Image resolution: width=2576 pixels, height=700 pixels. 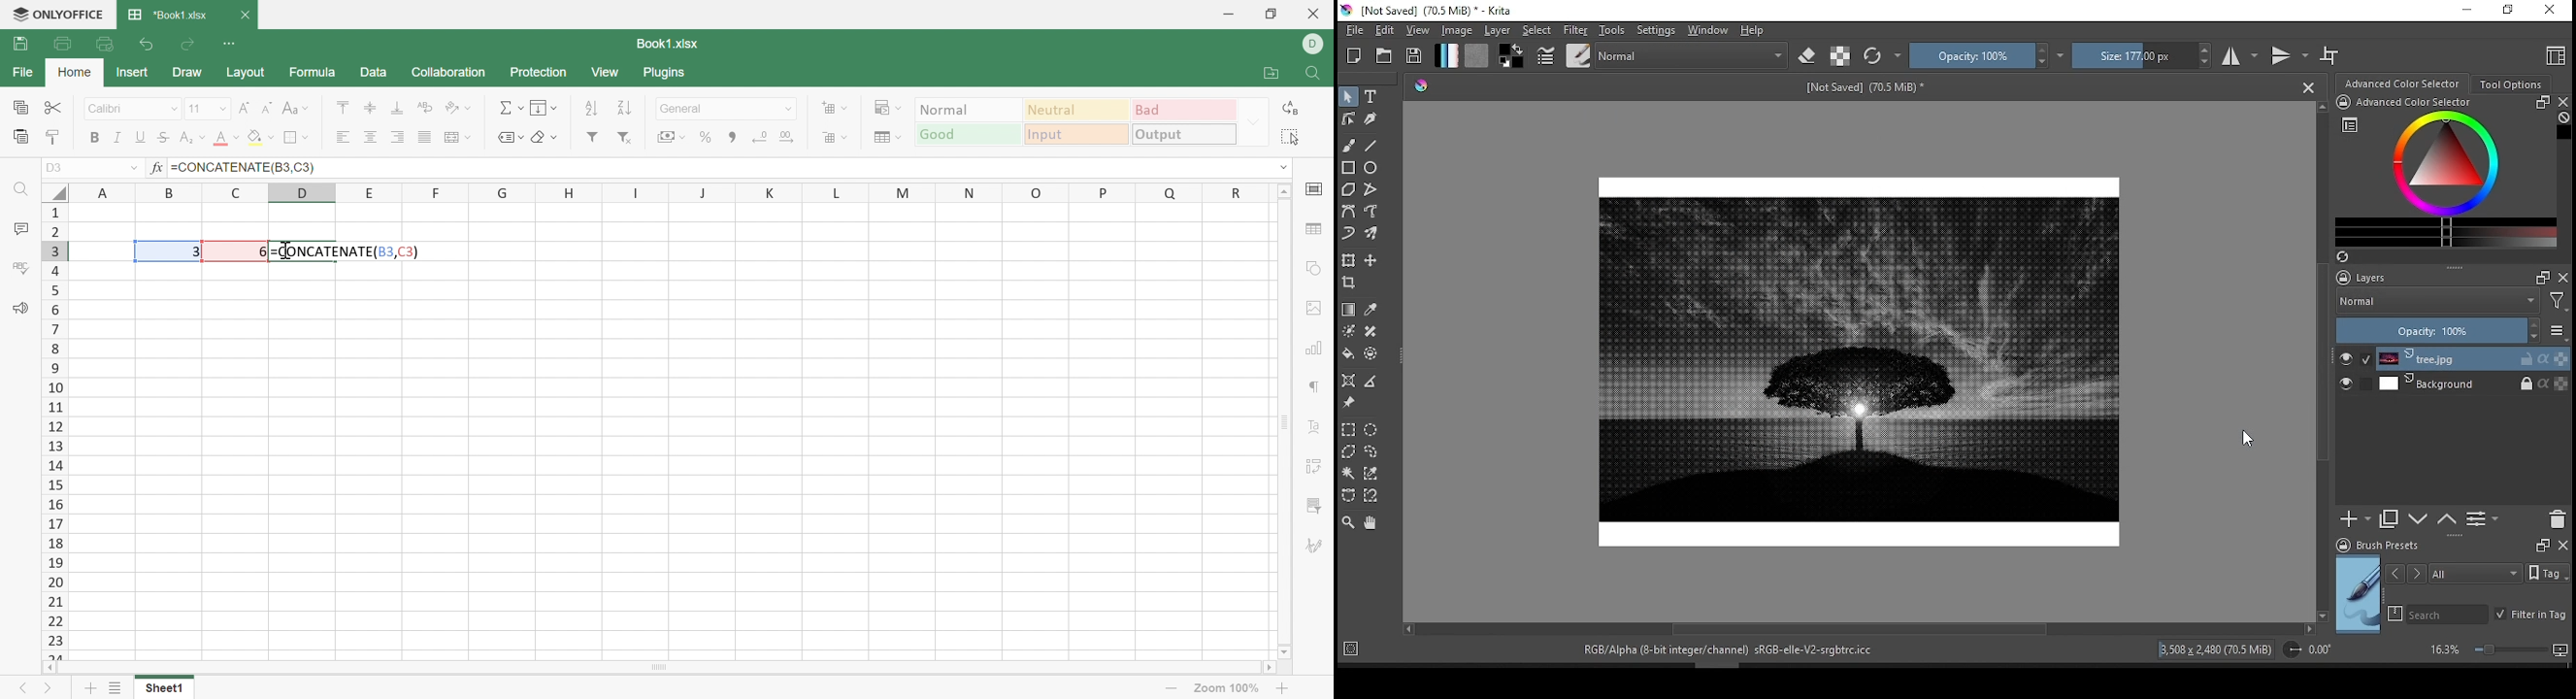 I want to click on fill gradient tool, so click(x=1446, y=55).